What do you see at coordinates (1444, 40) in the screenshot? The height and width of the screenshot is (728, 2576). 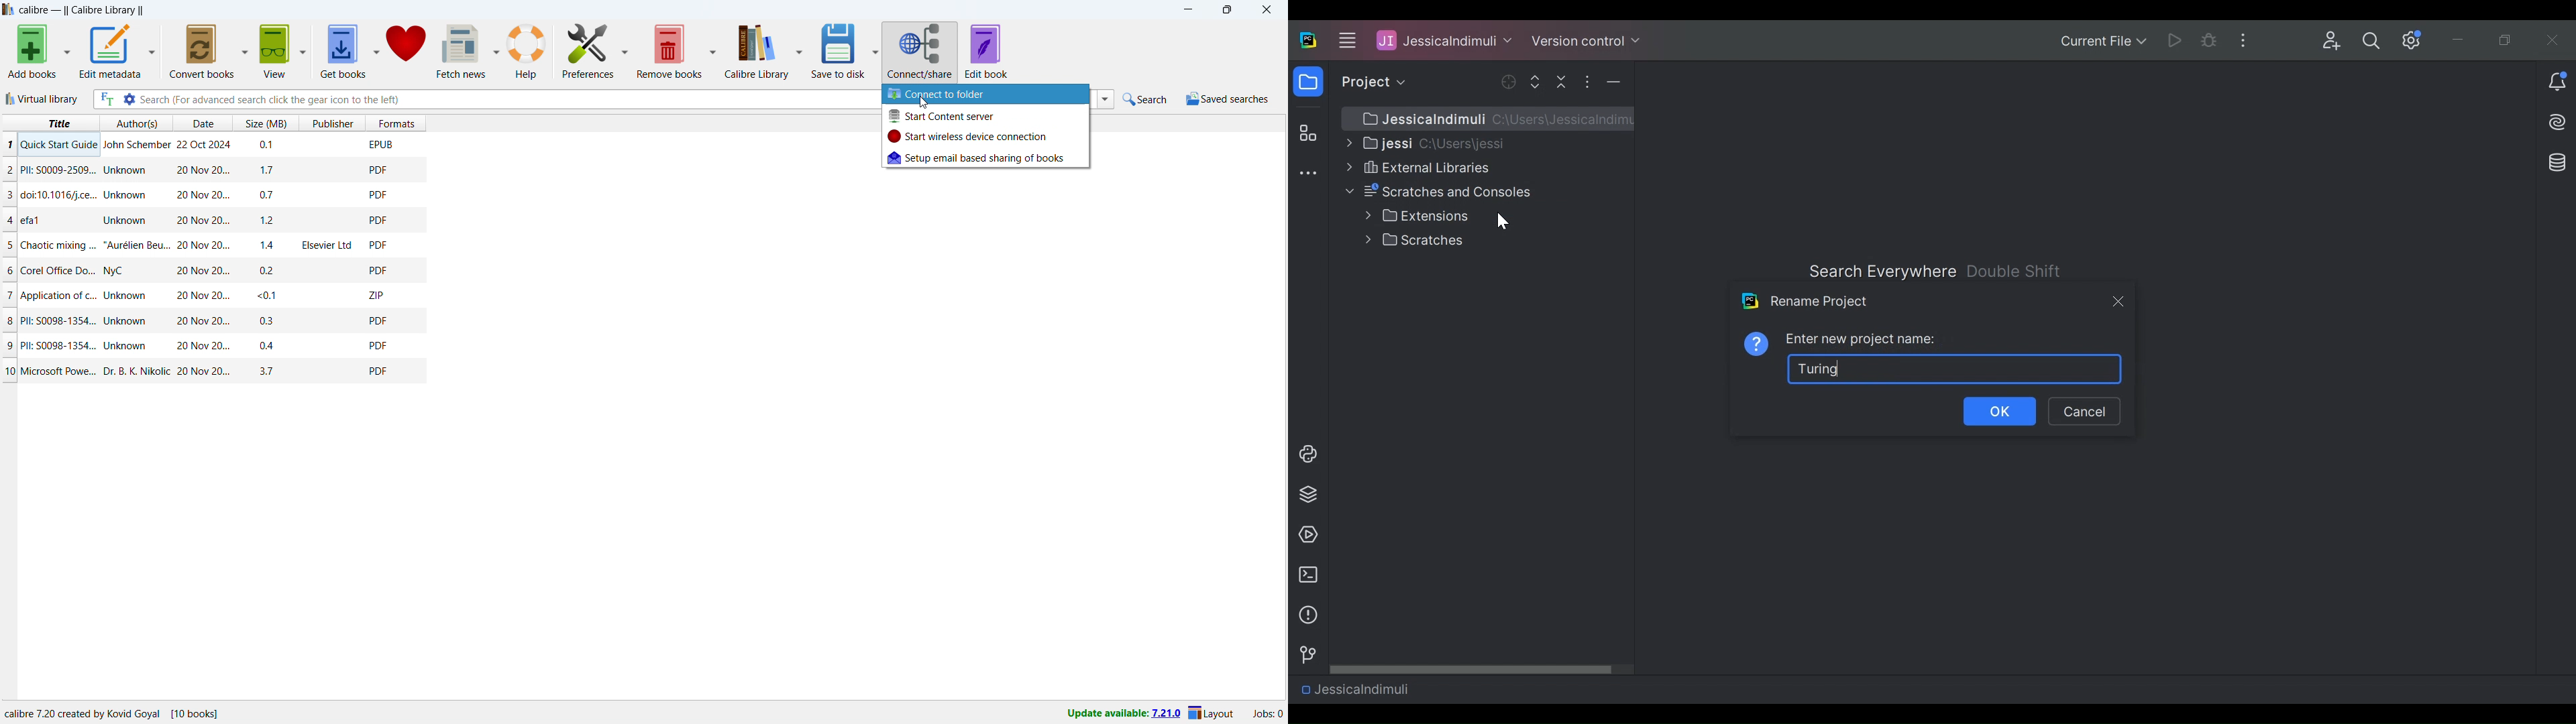 I see `Project Name` at bounding box center [1444, 40].